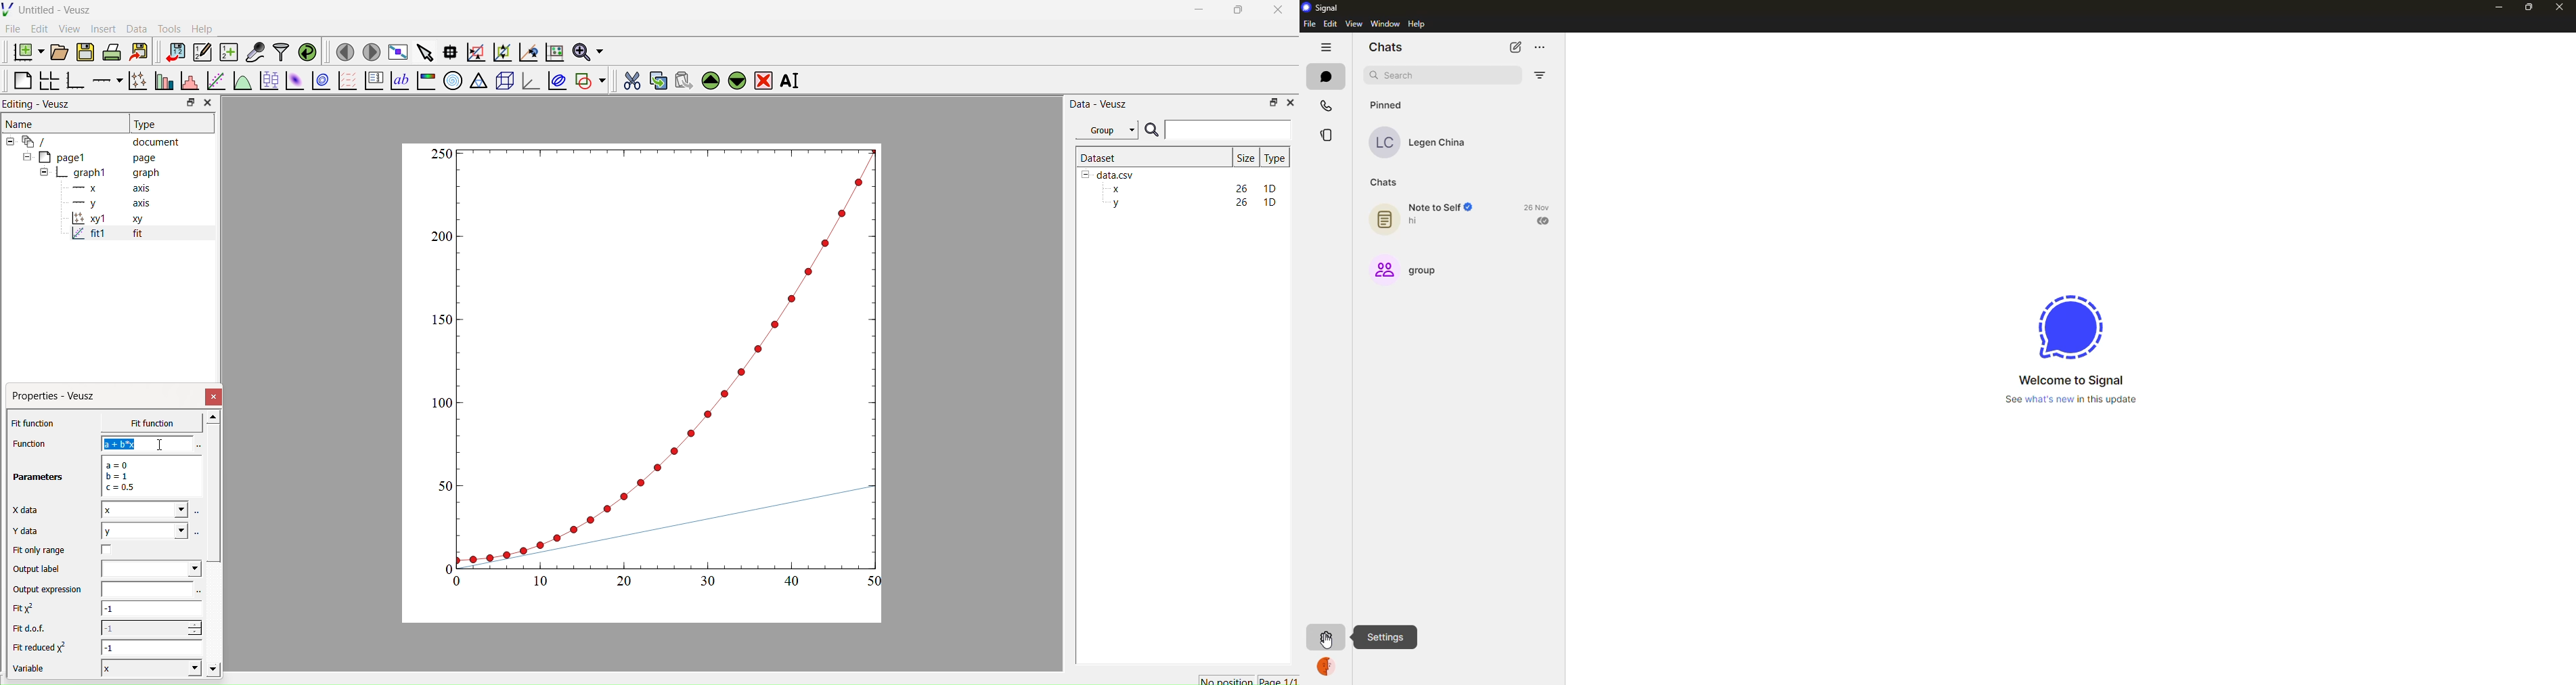  What do you see at coordinates (57, 52) in the screenshot?
I see `Open` at bounding box center [57, 52].